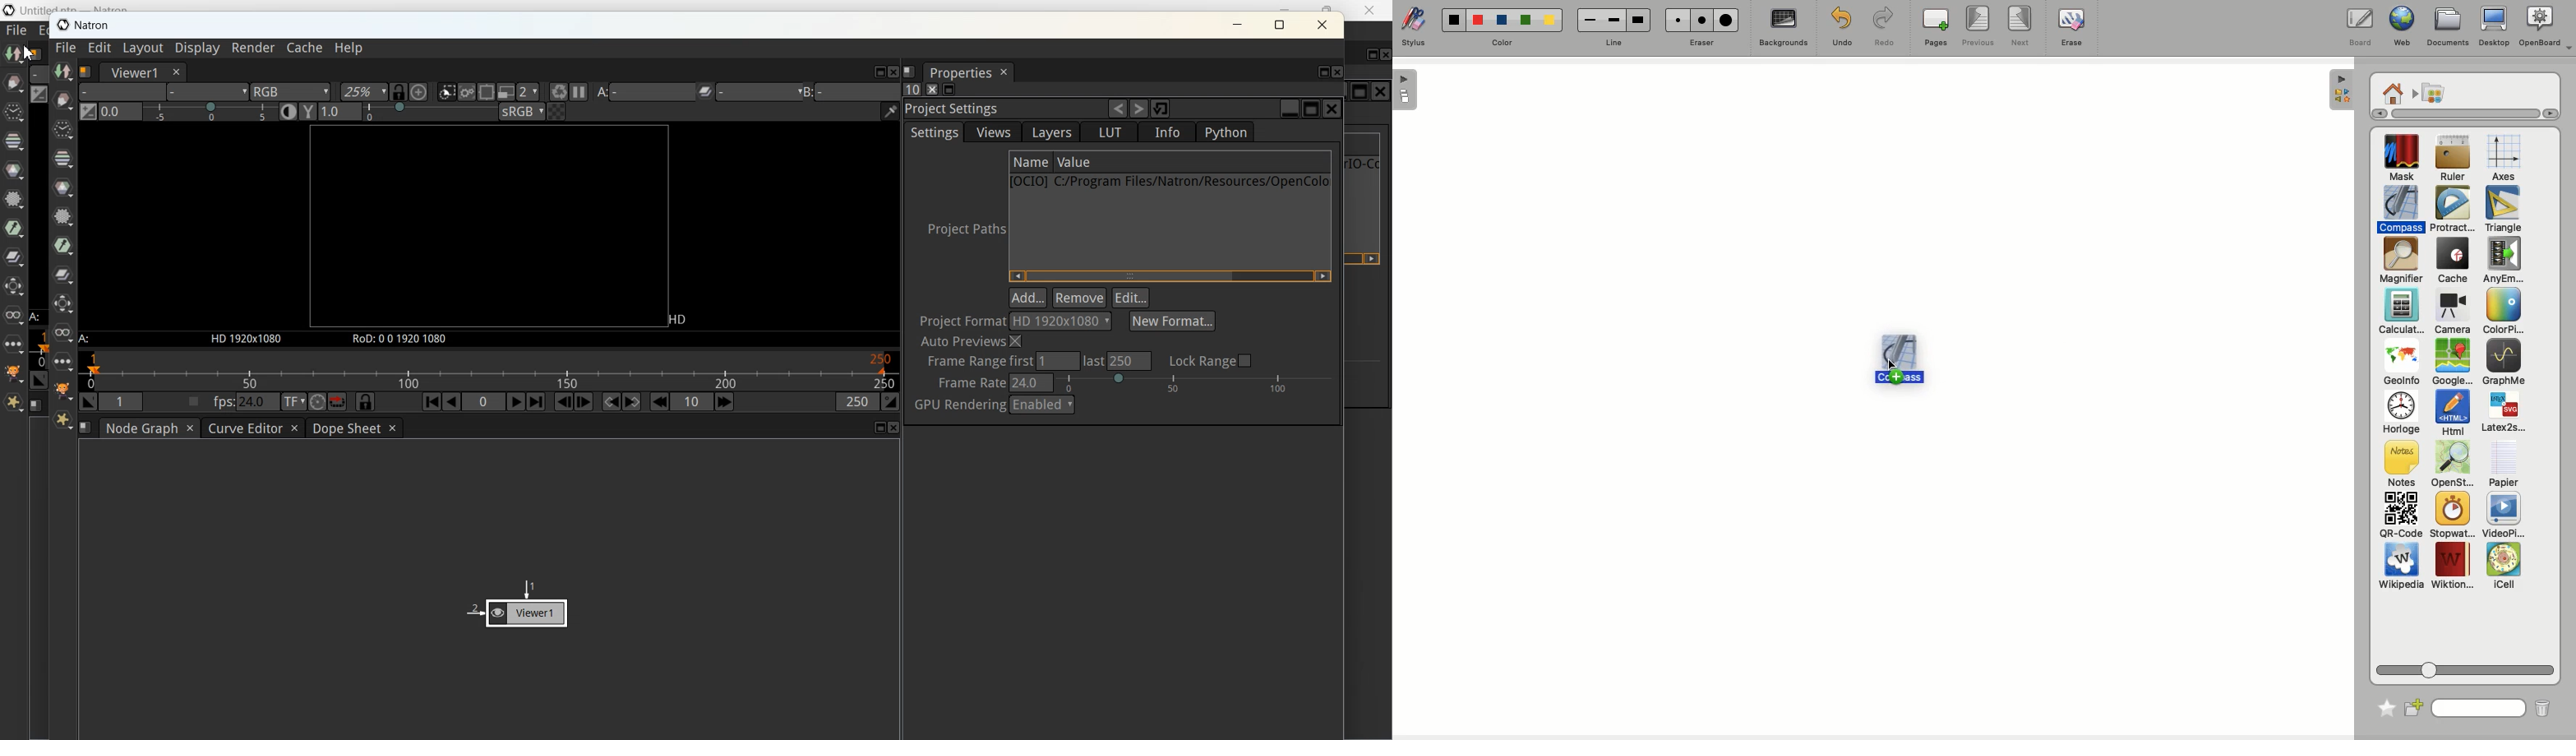  I want to click on Set the playback at start, so click(39, 379).